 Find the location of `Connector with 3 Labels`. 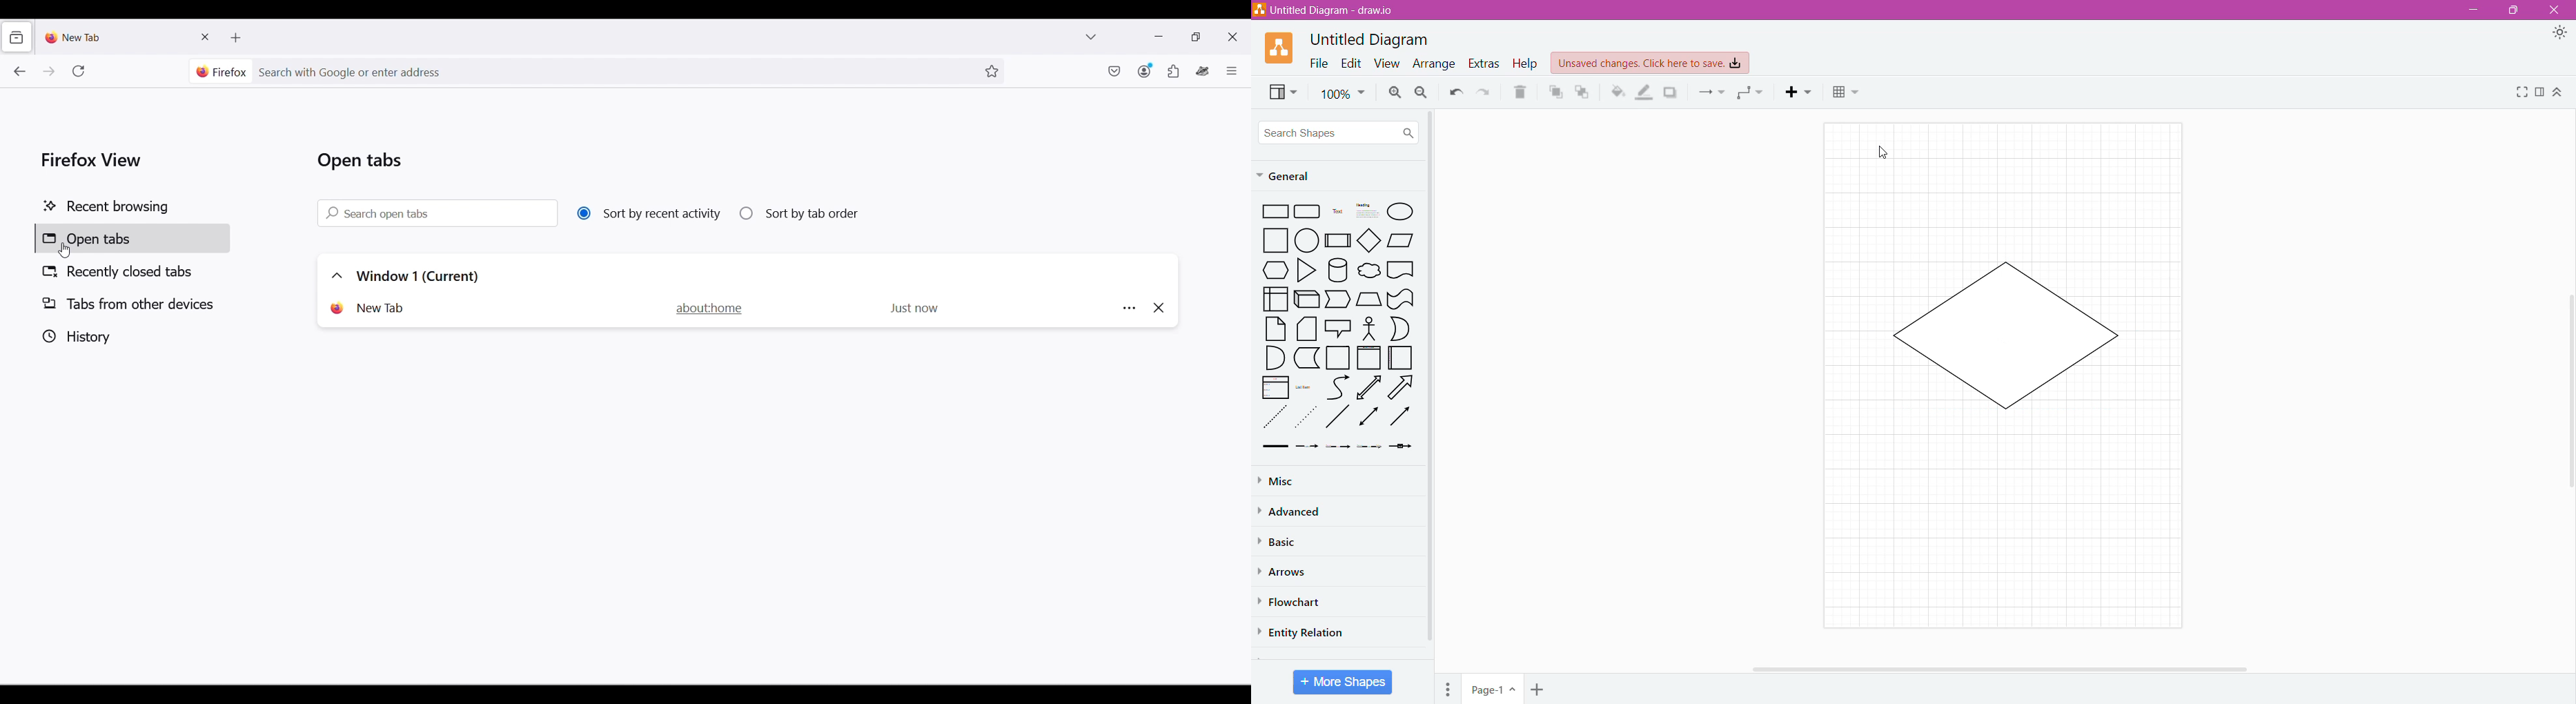

Connector with 3 Labels is located at coordinates (1371, 448).